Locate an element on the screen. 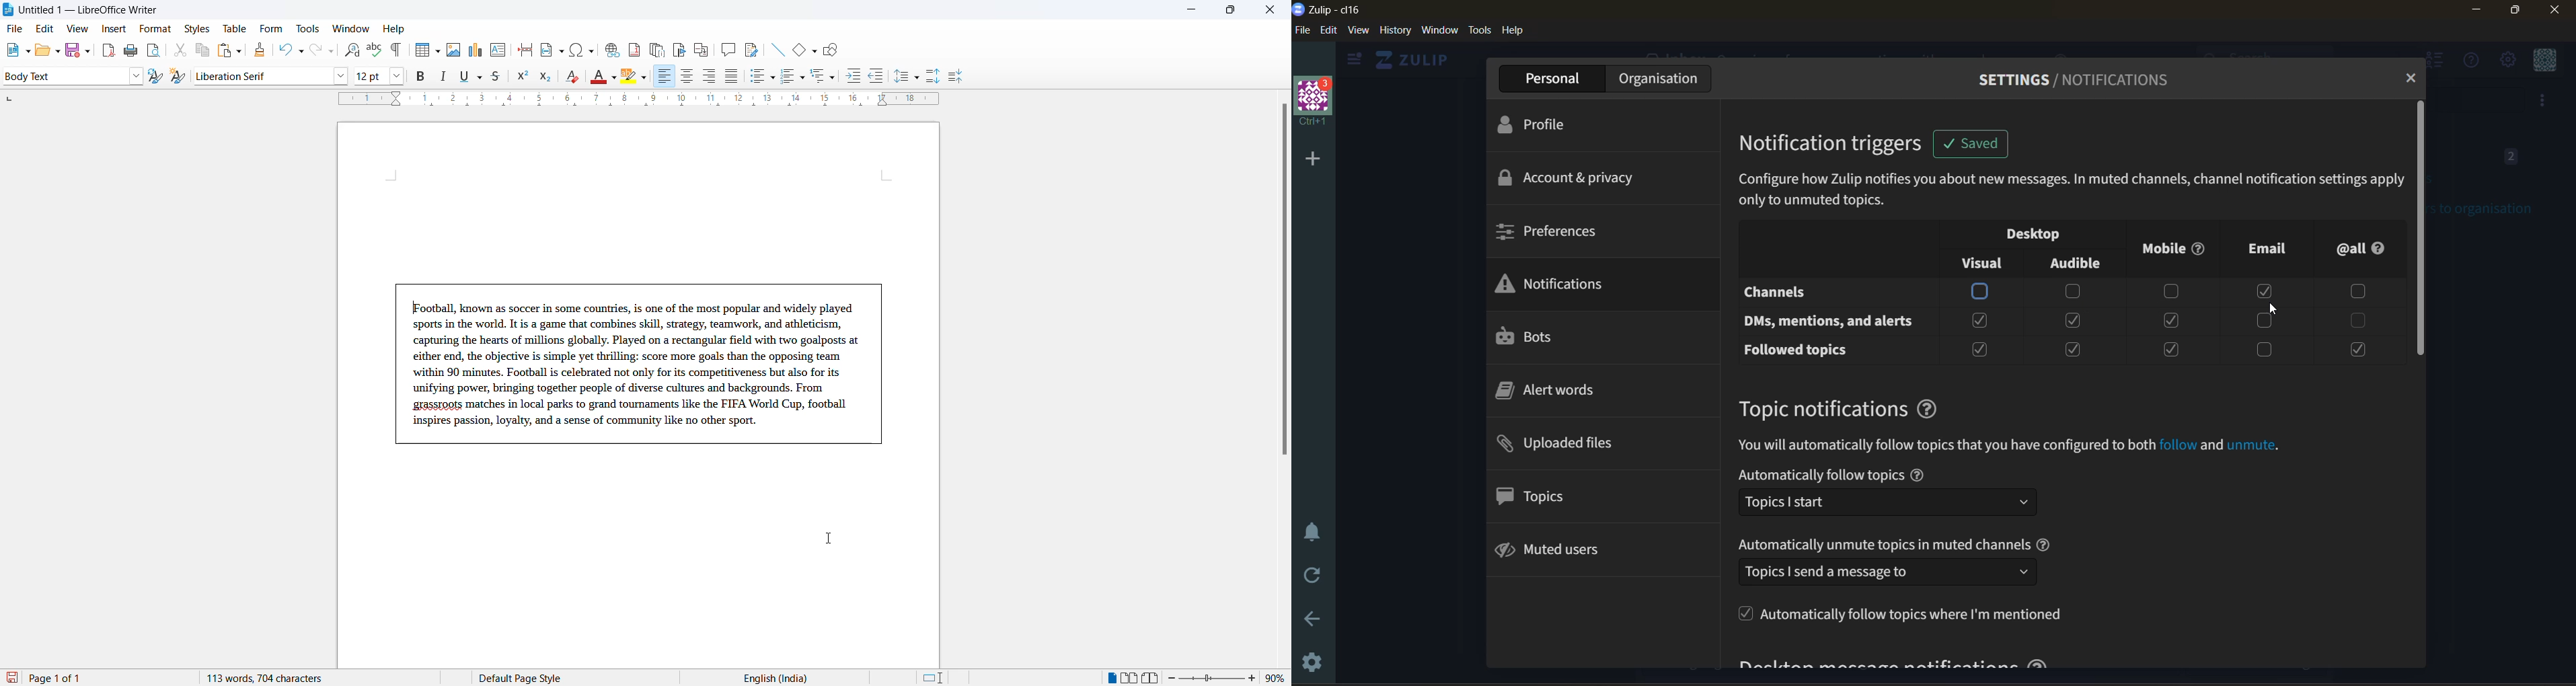  minimize is located at coordinates (1190, 12).